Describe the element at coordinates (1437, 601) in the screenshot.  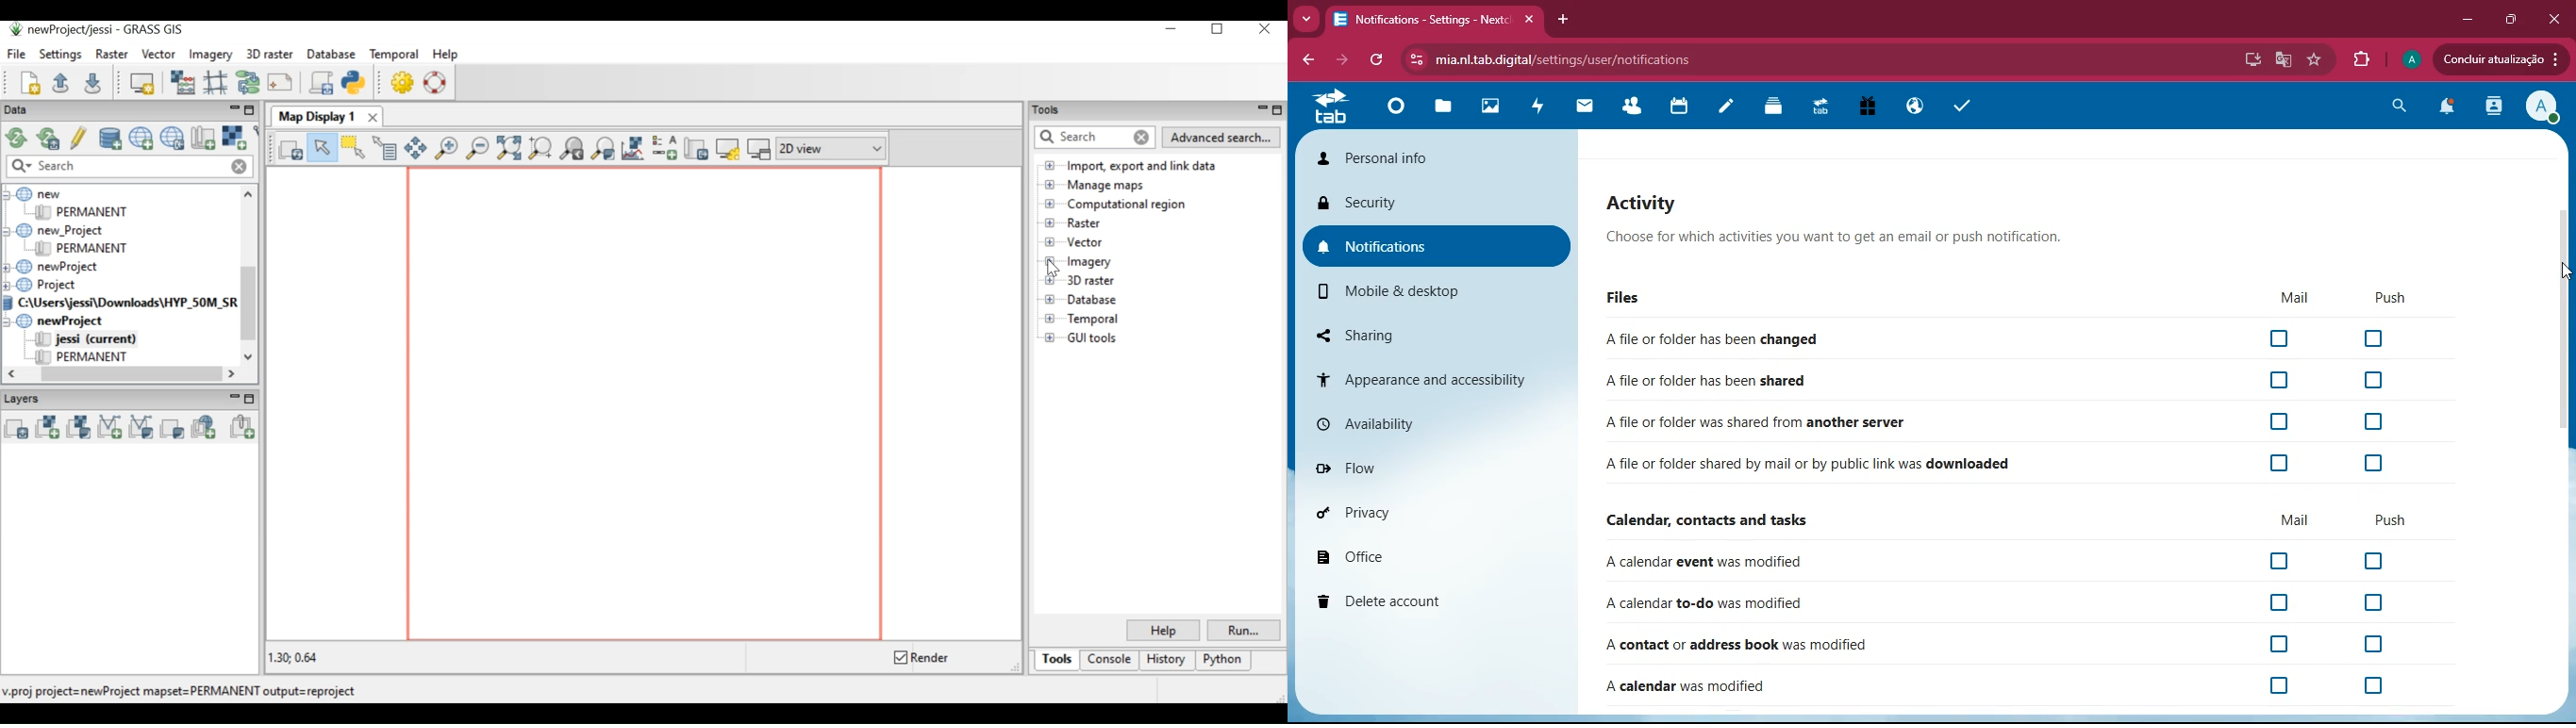
I see `delete account` at that location.